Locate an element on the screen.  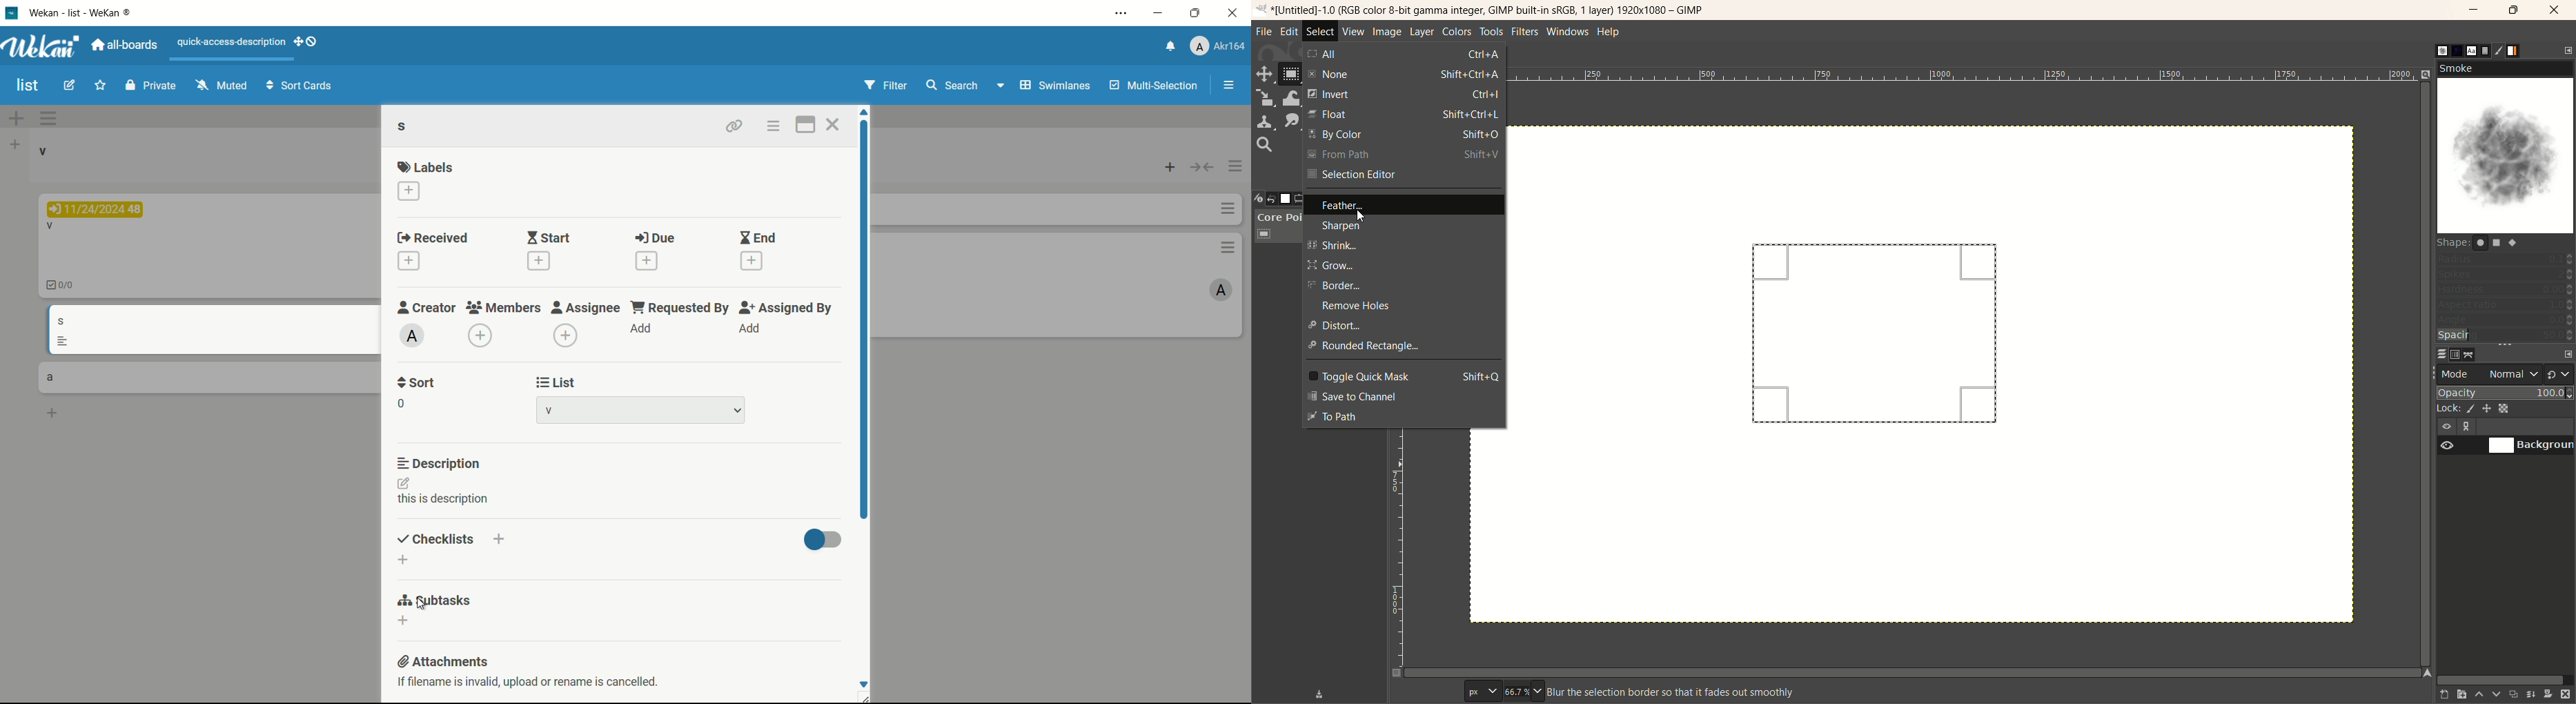
all is located at coordinates (1406, 55).